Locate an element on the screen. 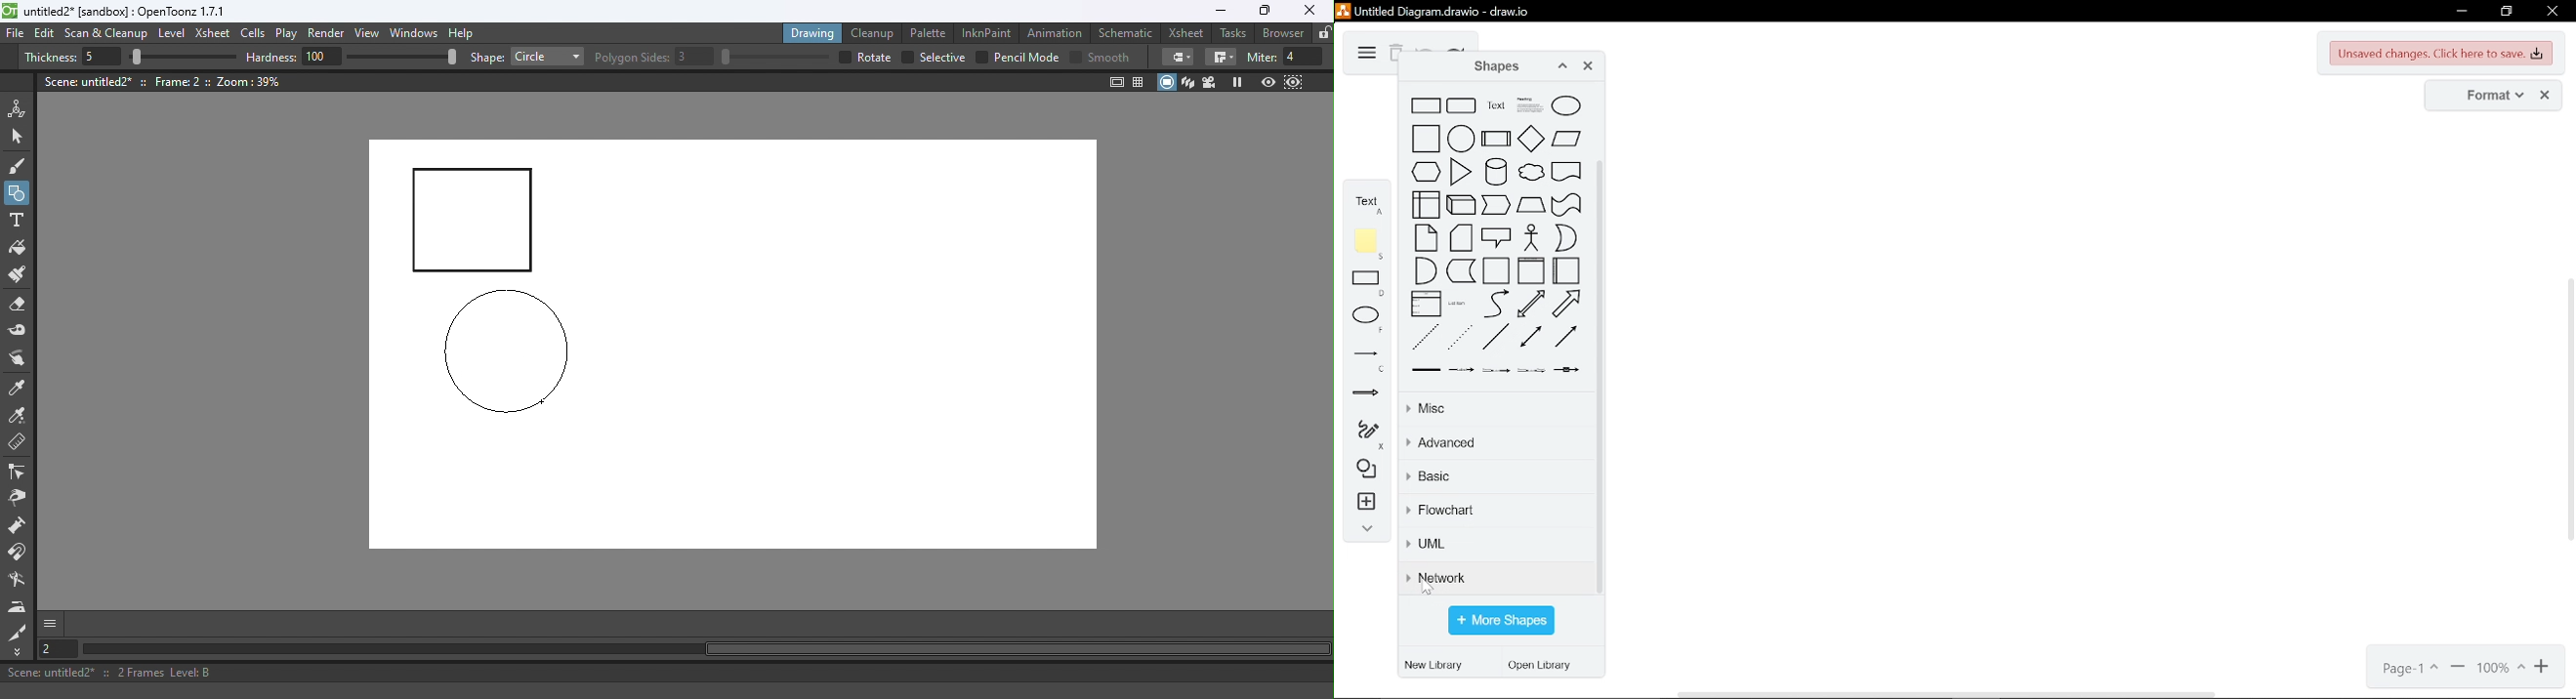 Image resolution: width=2576 pixels, height=700 pixels. redo is located at coordinates (1456, 49).